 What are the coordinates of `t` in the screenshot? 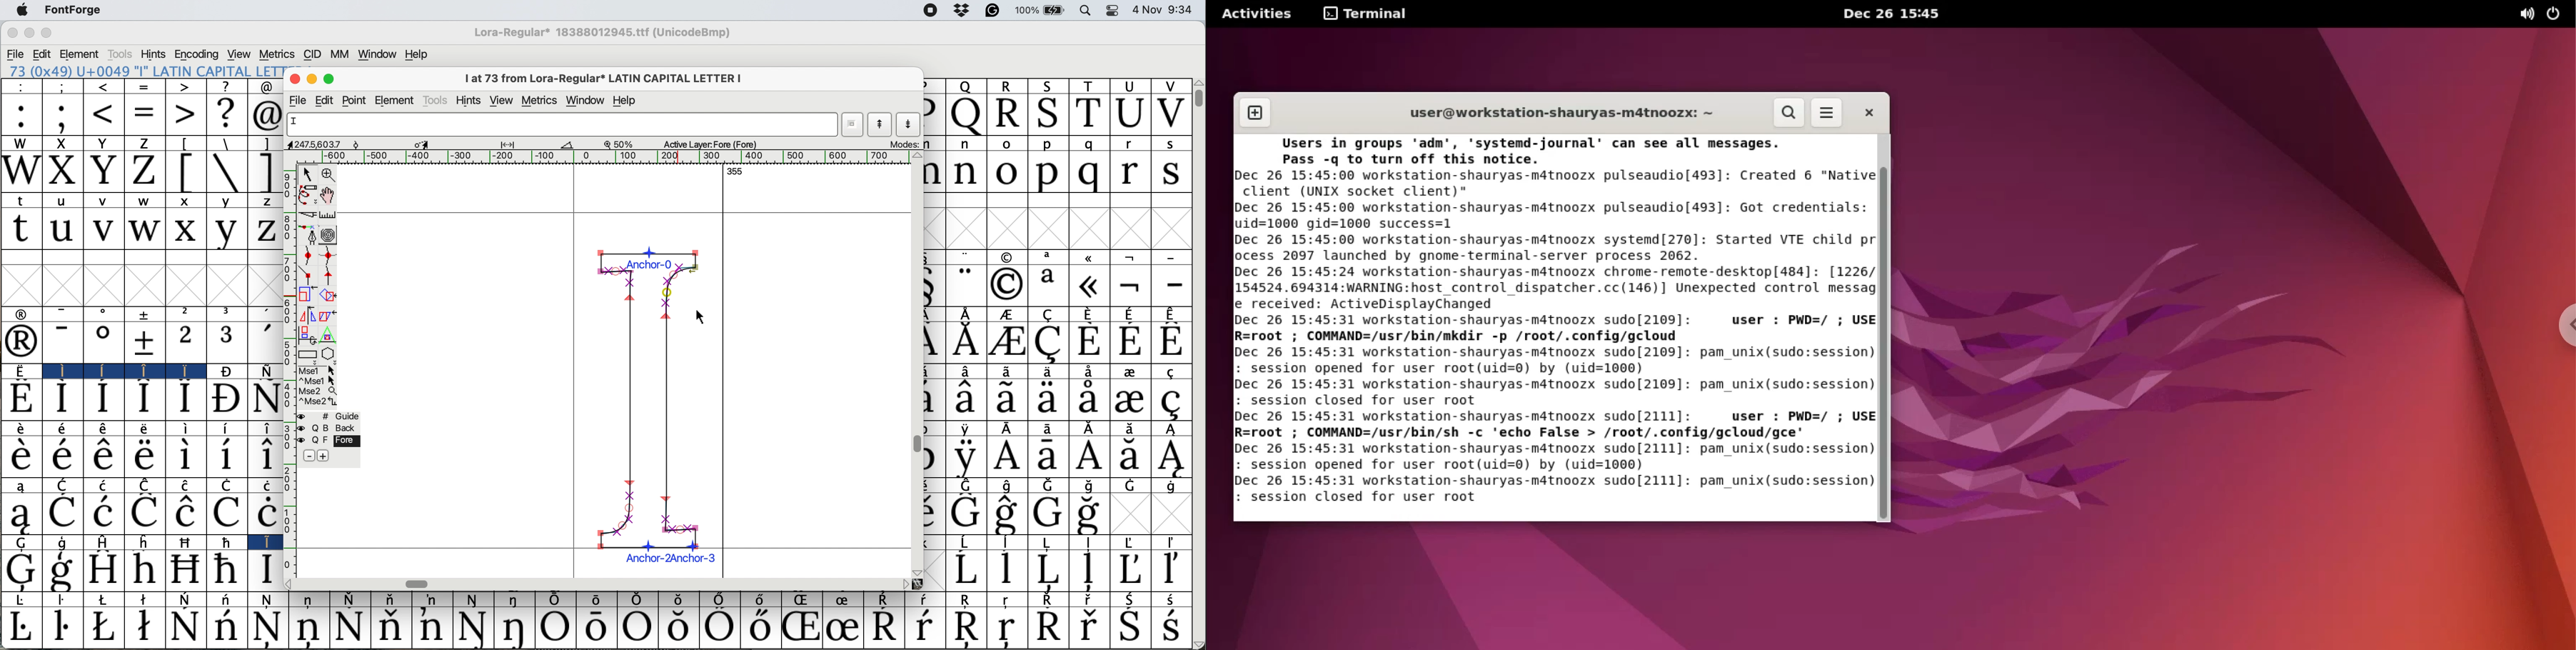 It's located at (23, 200).